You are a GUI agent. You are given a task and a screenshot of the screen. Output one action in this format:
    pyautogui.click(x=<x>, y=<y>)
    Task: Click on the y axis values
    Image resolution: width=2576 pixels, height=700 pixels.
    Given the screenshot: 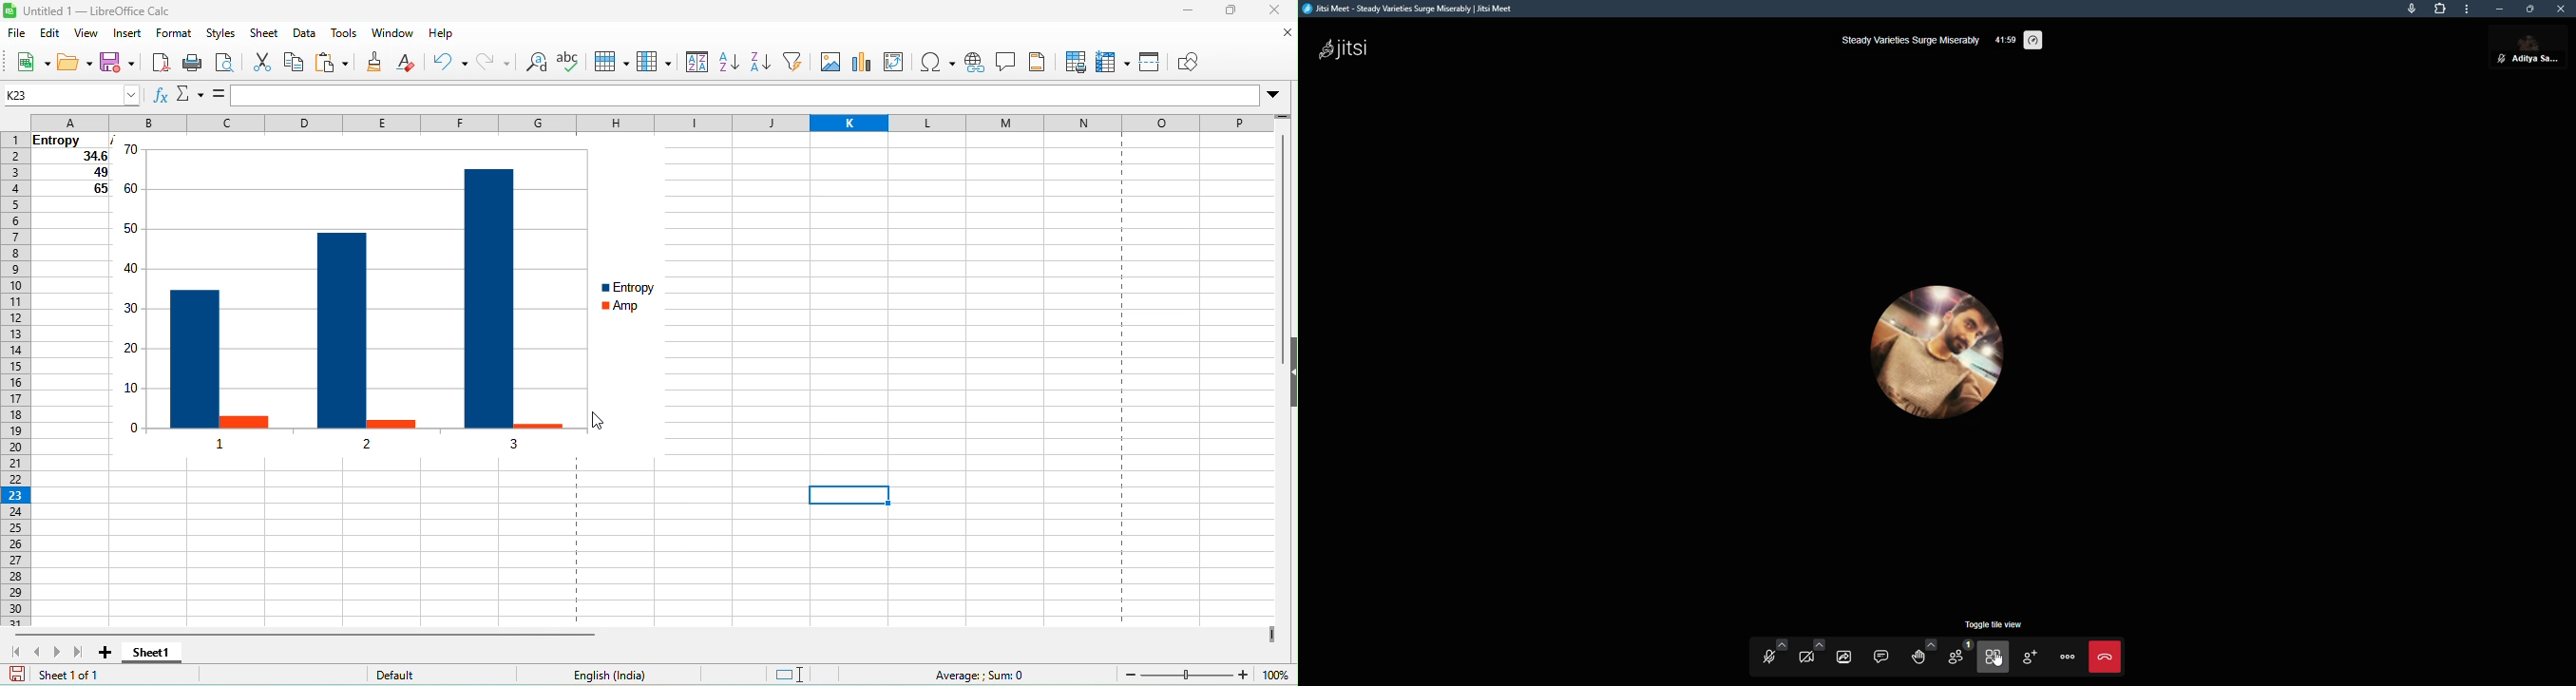 What is the action you would take?
    pyautogui.click(x=133, y=290)
    